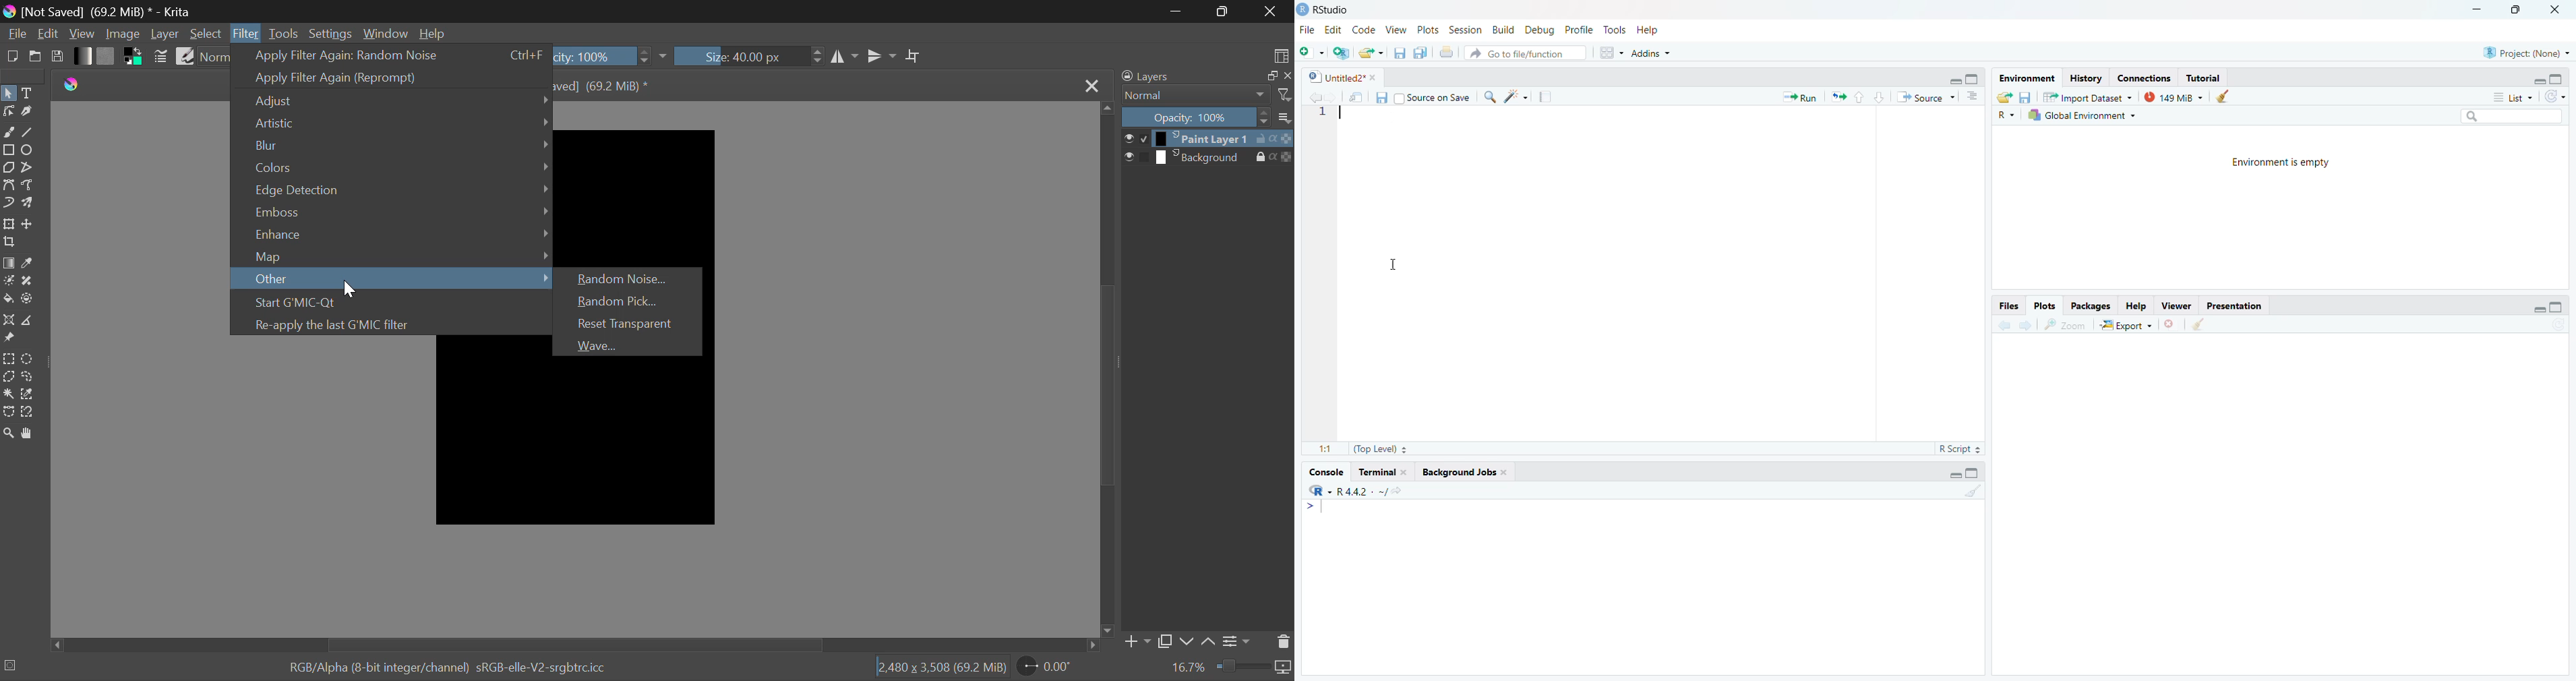 This screenshot has width=2576, height=700. What do you see at coordinates (29, 378) in the screenshot?
I see `Freehand Selection` at bounding box center [29, 378].